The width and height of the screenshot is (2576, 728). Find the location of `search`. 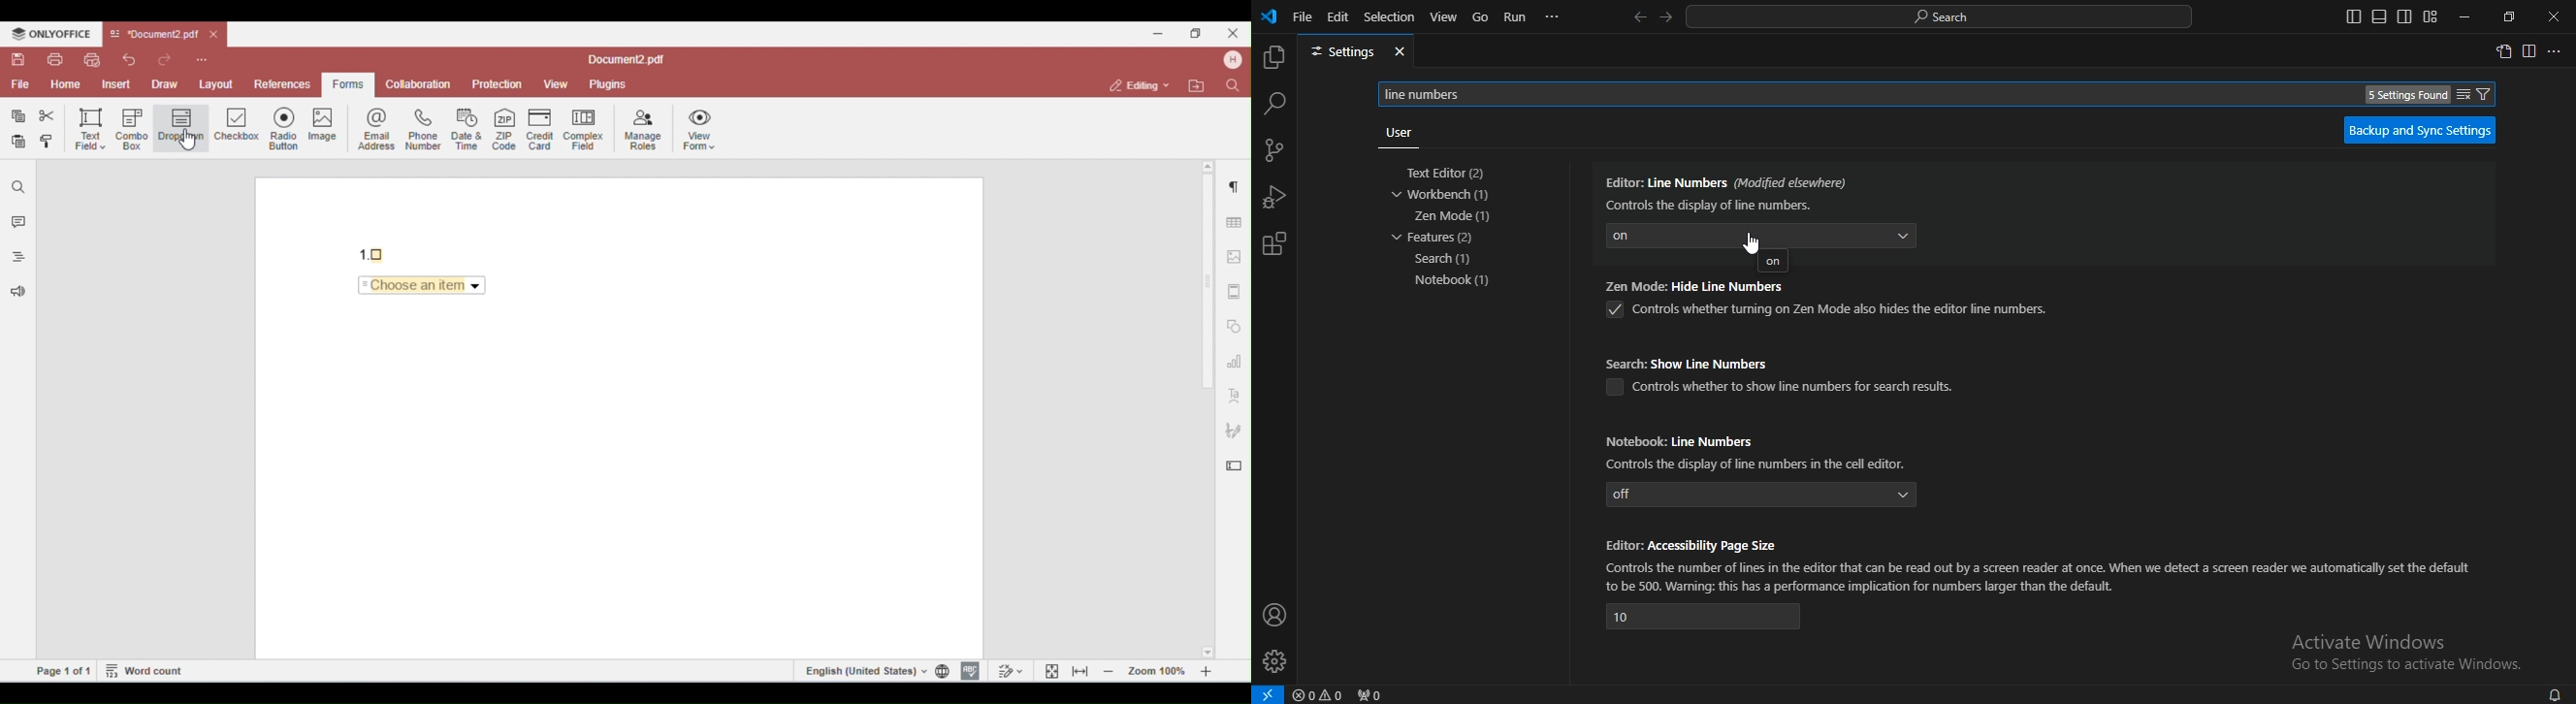

search is located at coordinates (1446, 260).